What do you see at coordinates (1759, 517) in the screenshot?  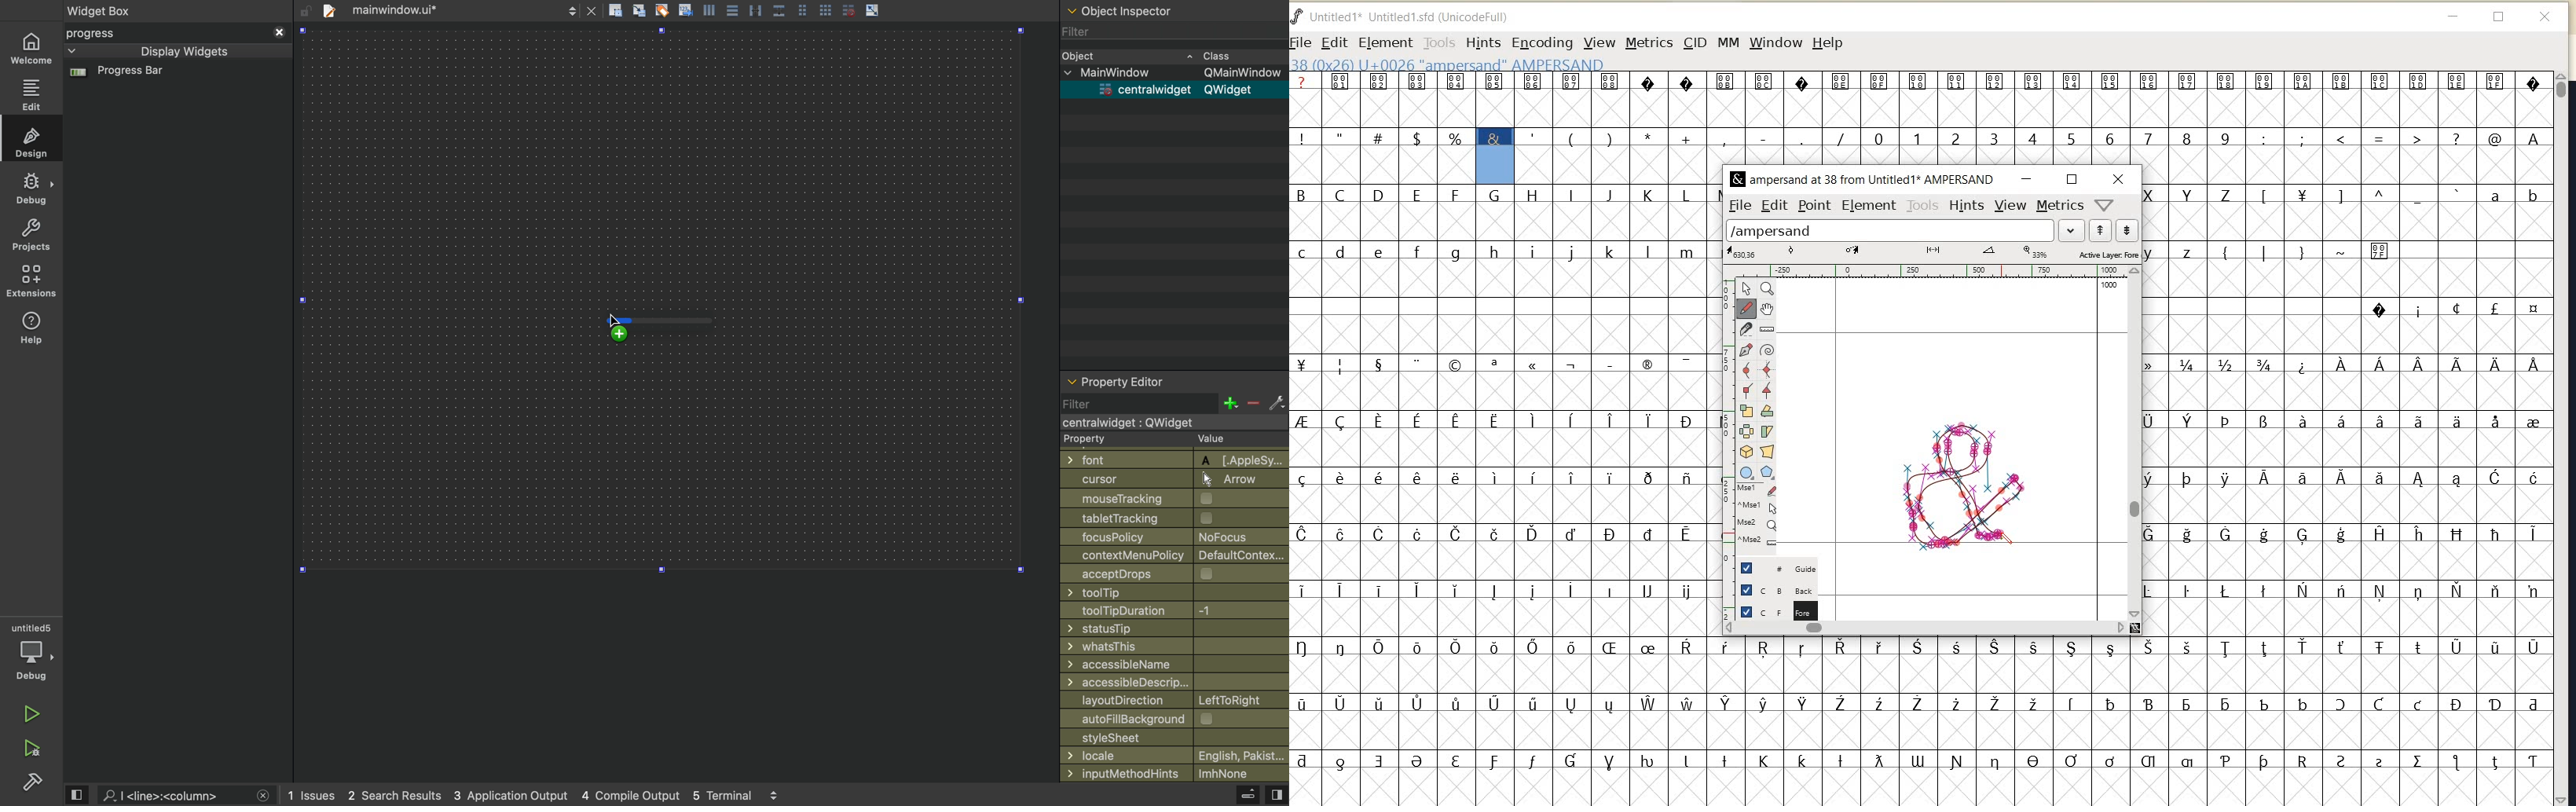 I see `cursor events on the open new outline window` at bounding box center [1759, 517].